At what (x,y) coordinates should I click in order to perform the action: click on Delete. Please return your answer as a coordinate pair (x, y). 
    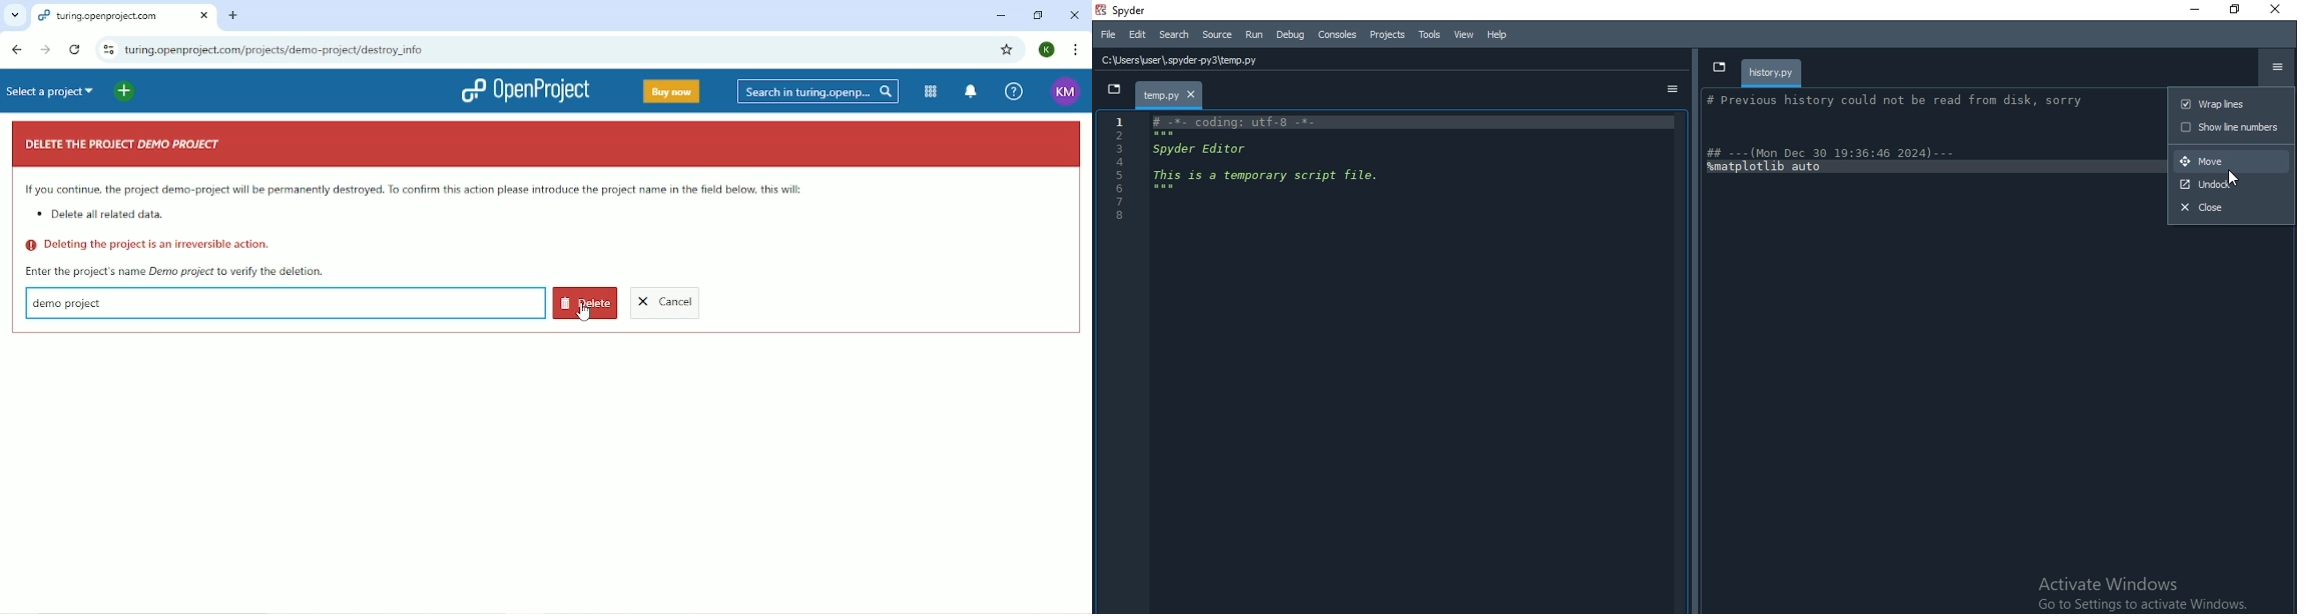
    Looking at the image, I should click on (585, 302).